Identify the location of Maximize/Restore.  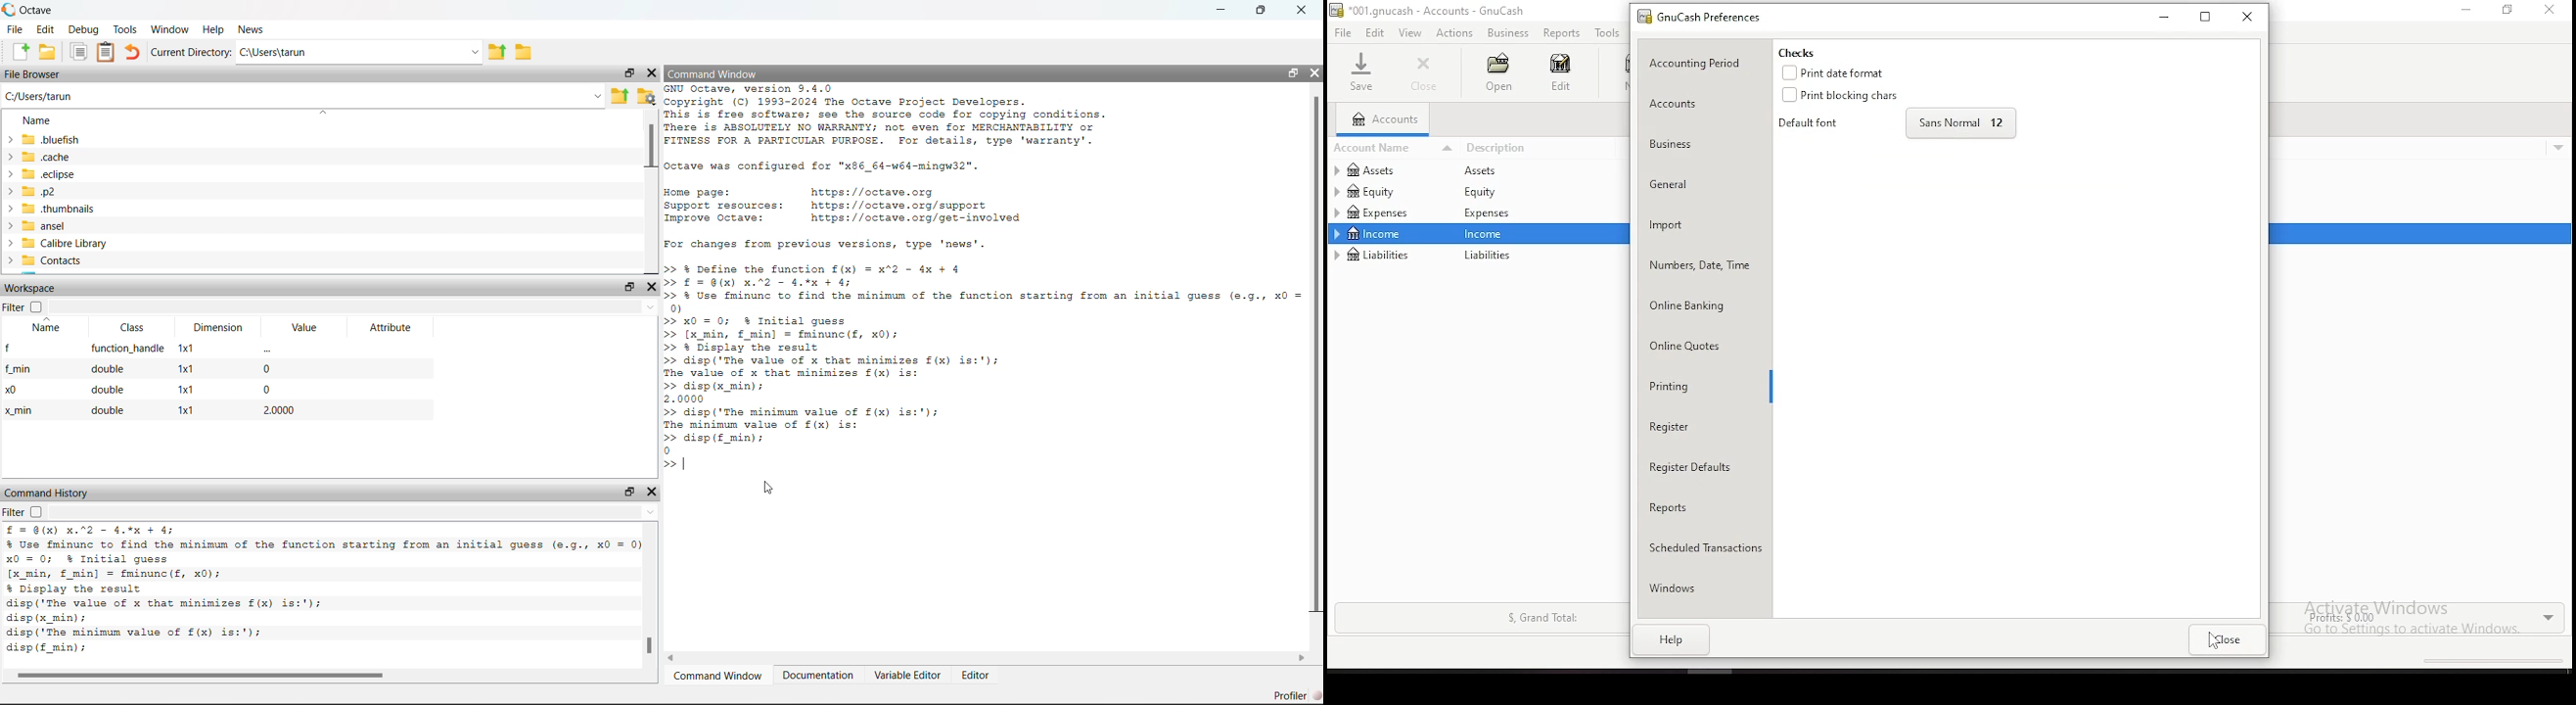
(628, 70).